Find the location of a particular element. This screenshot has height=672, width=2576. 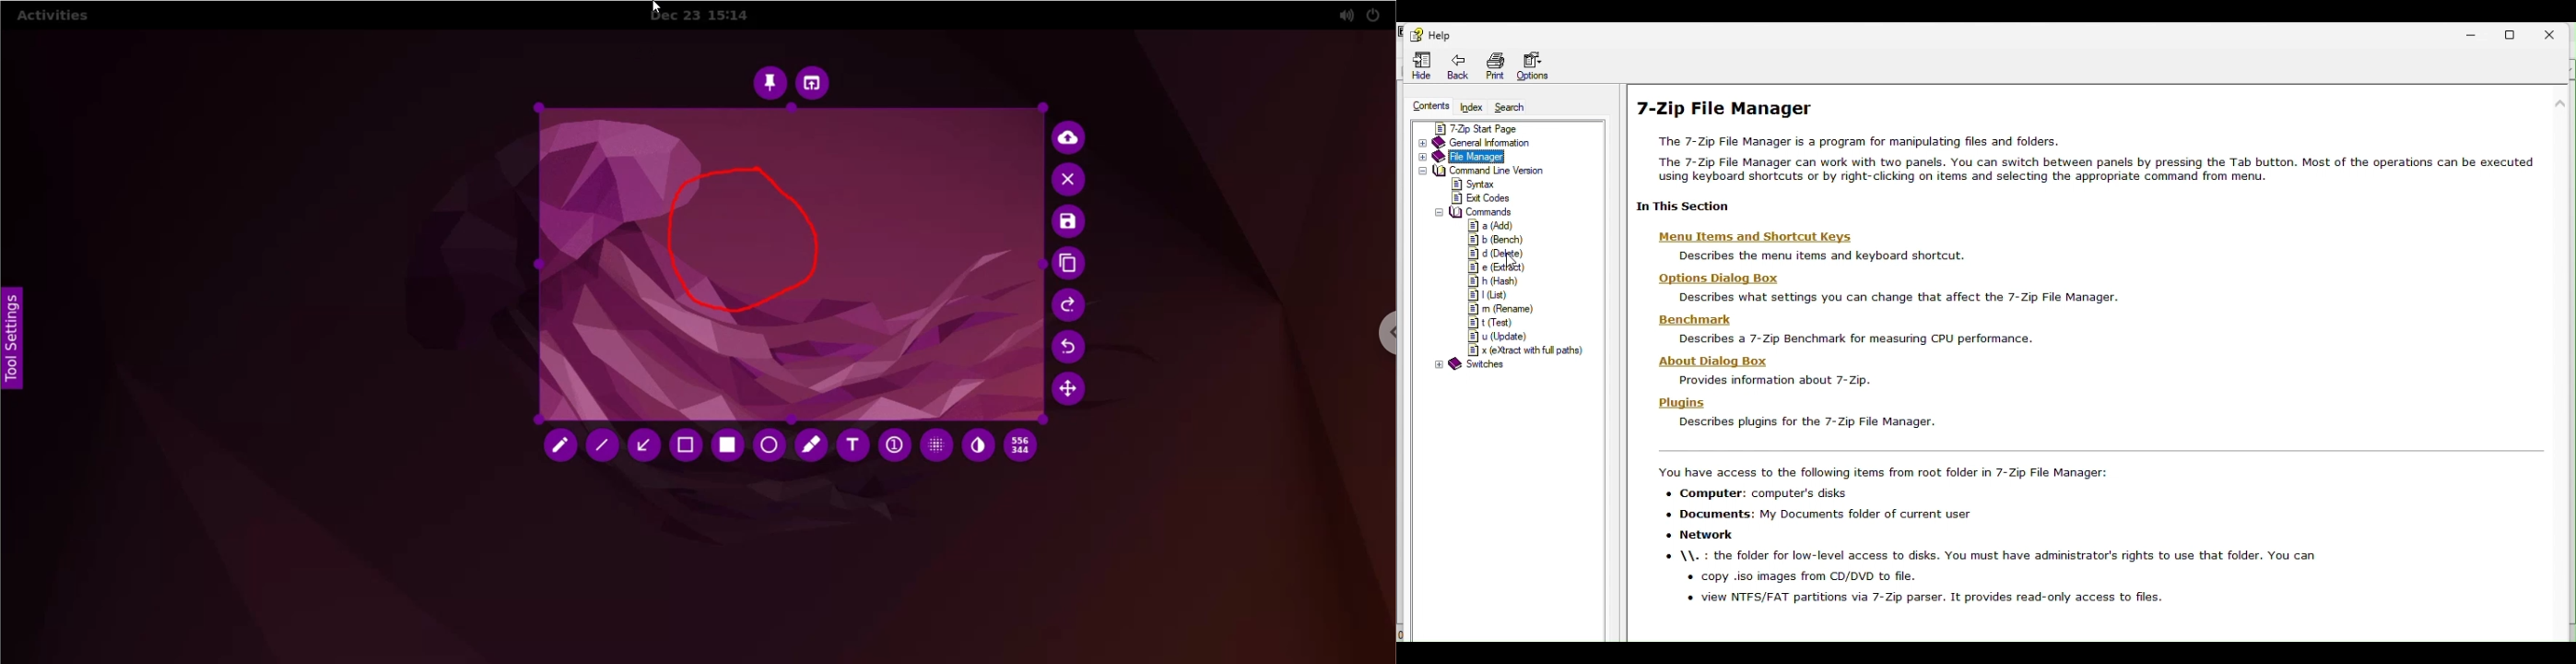

Hide is located at coordinates (1418, 64).